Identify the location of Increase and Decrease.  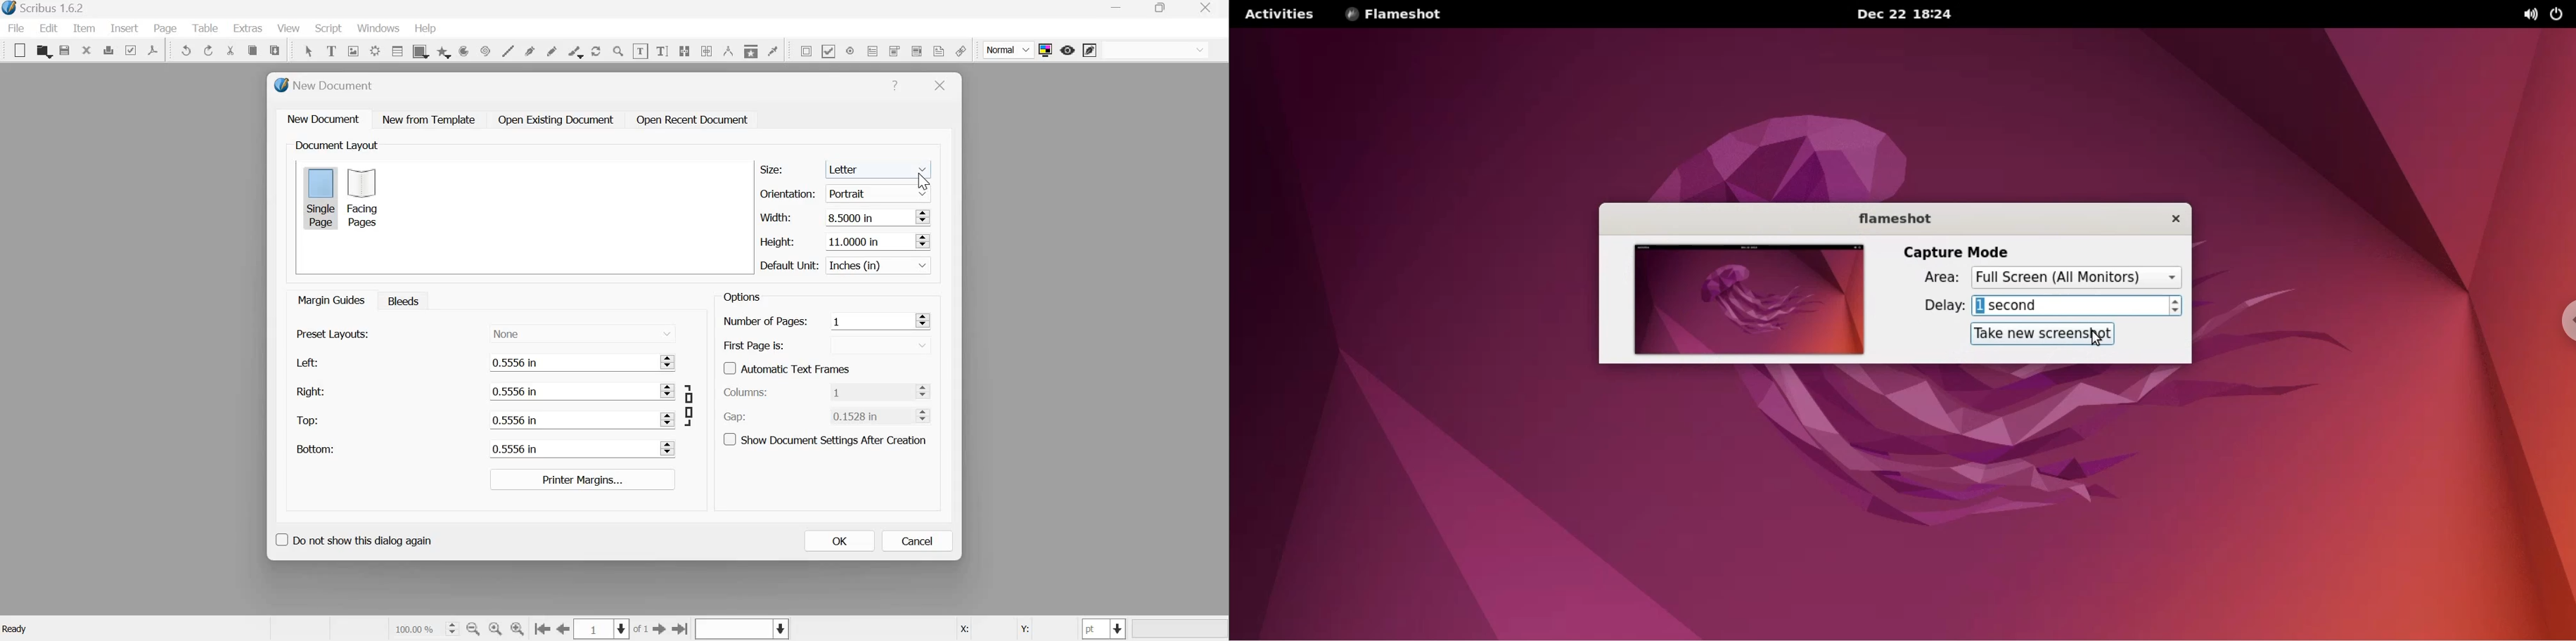
(669, 391).